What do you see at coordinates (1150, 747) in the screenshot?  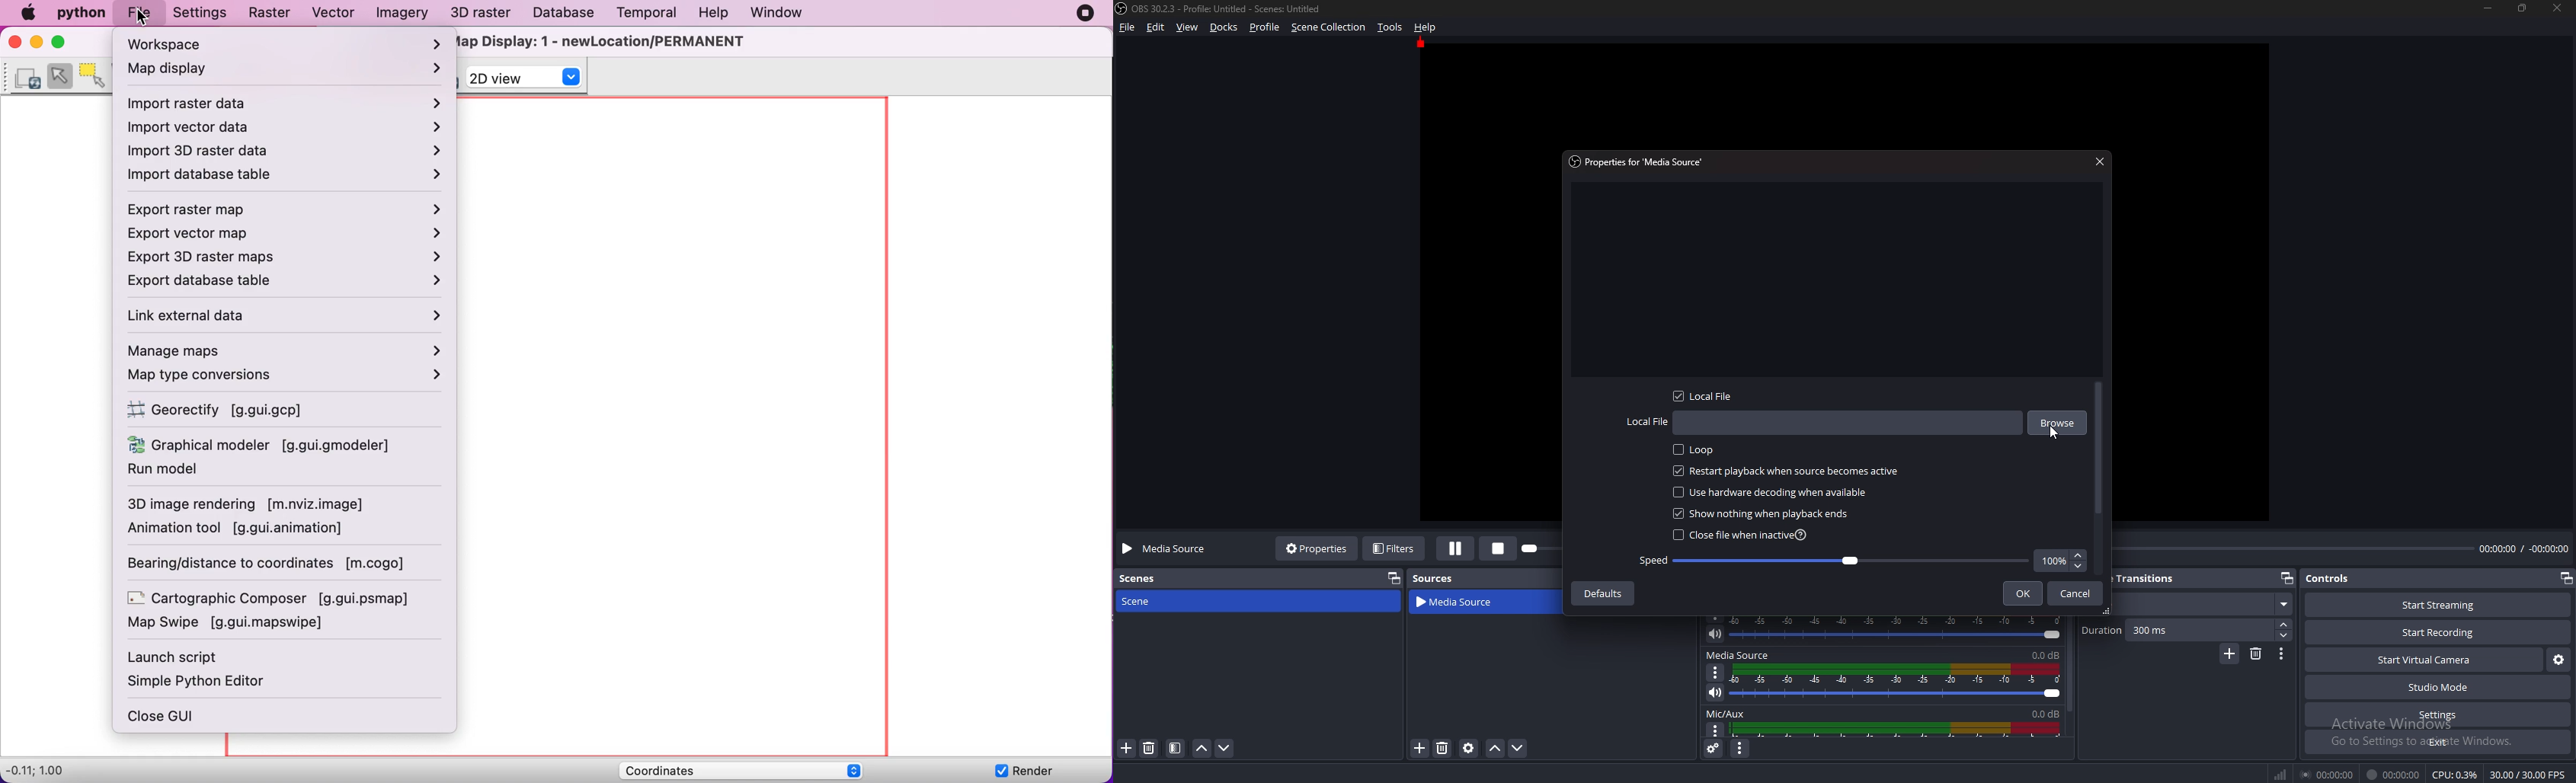 I see `delete scene` at bounding box center [1150, 747].